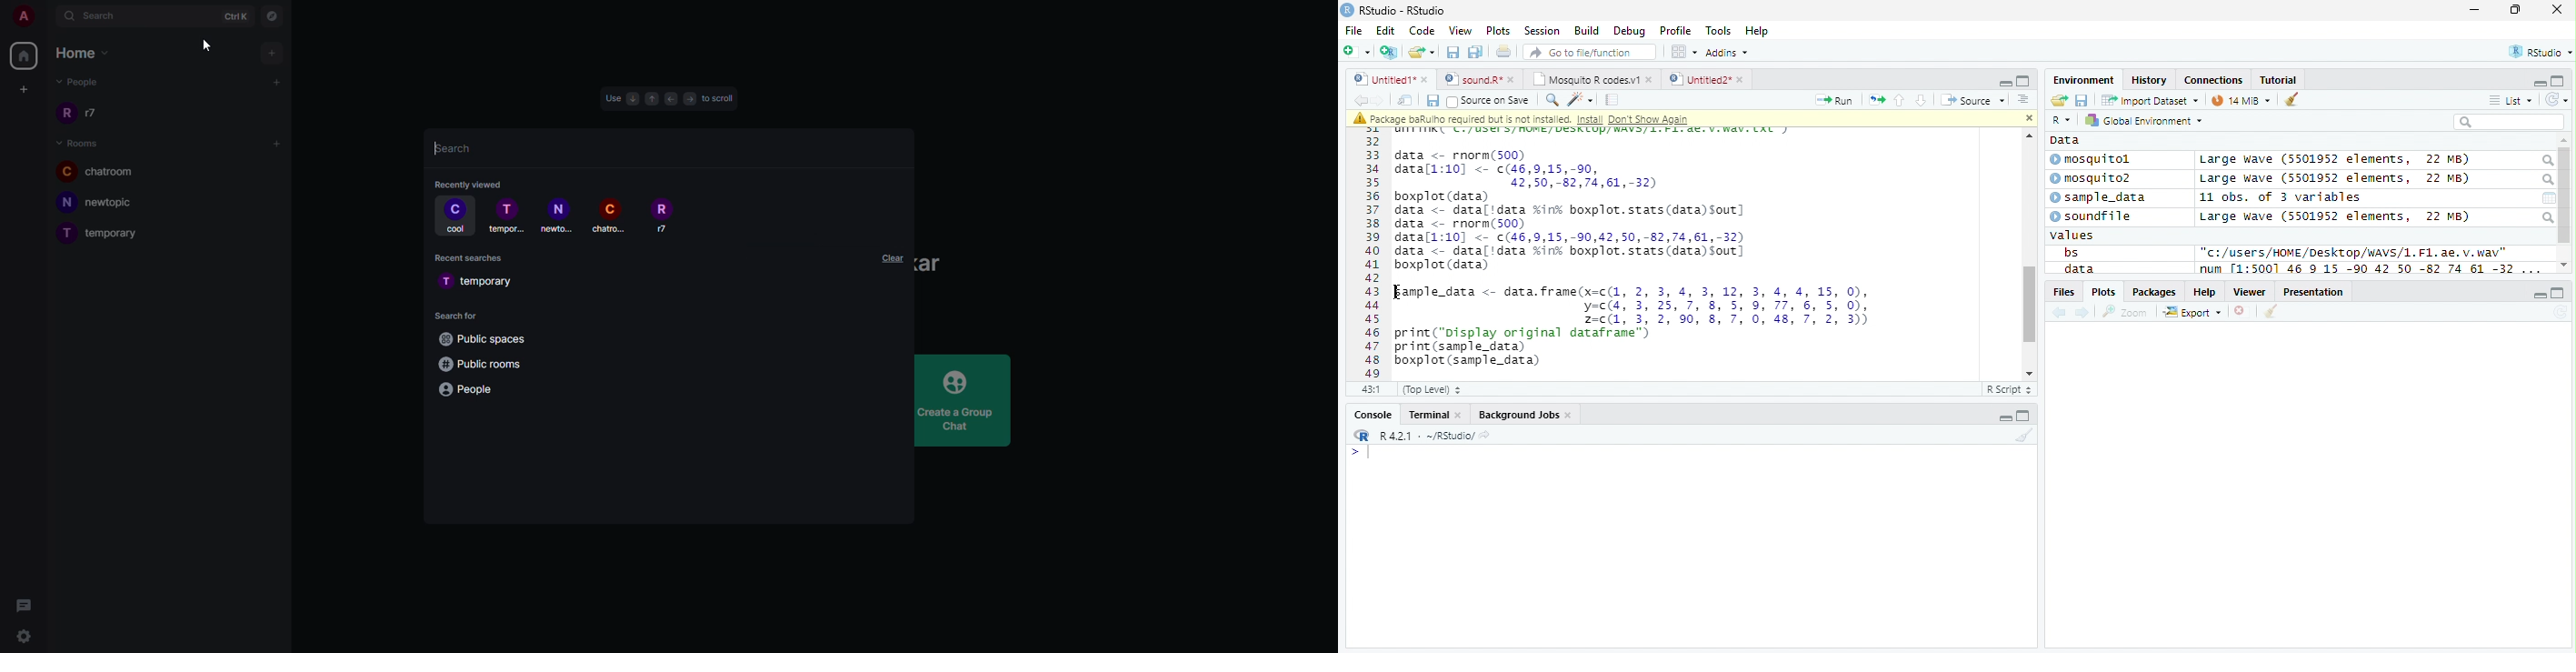 The image size is (2576, 672). Describe the element at coordinates (2005, 82) in the screenshot. I see `minimize` at that location.